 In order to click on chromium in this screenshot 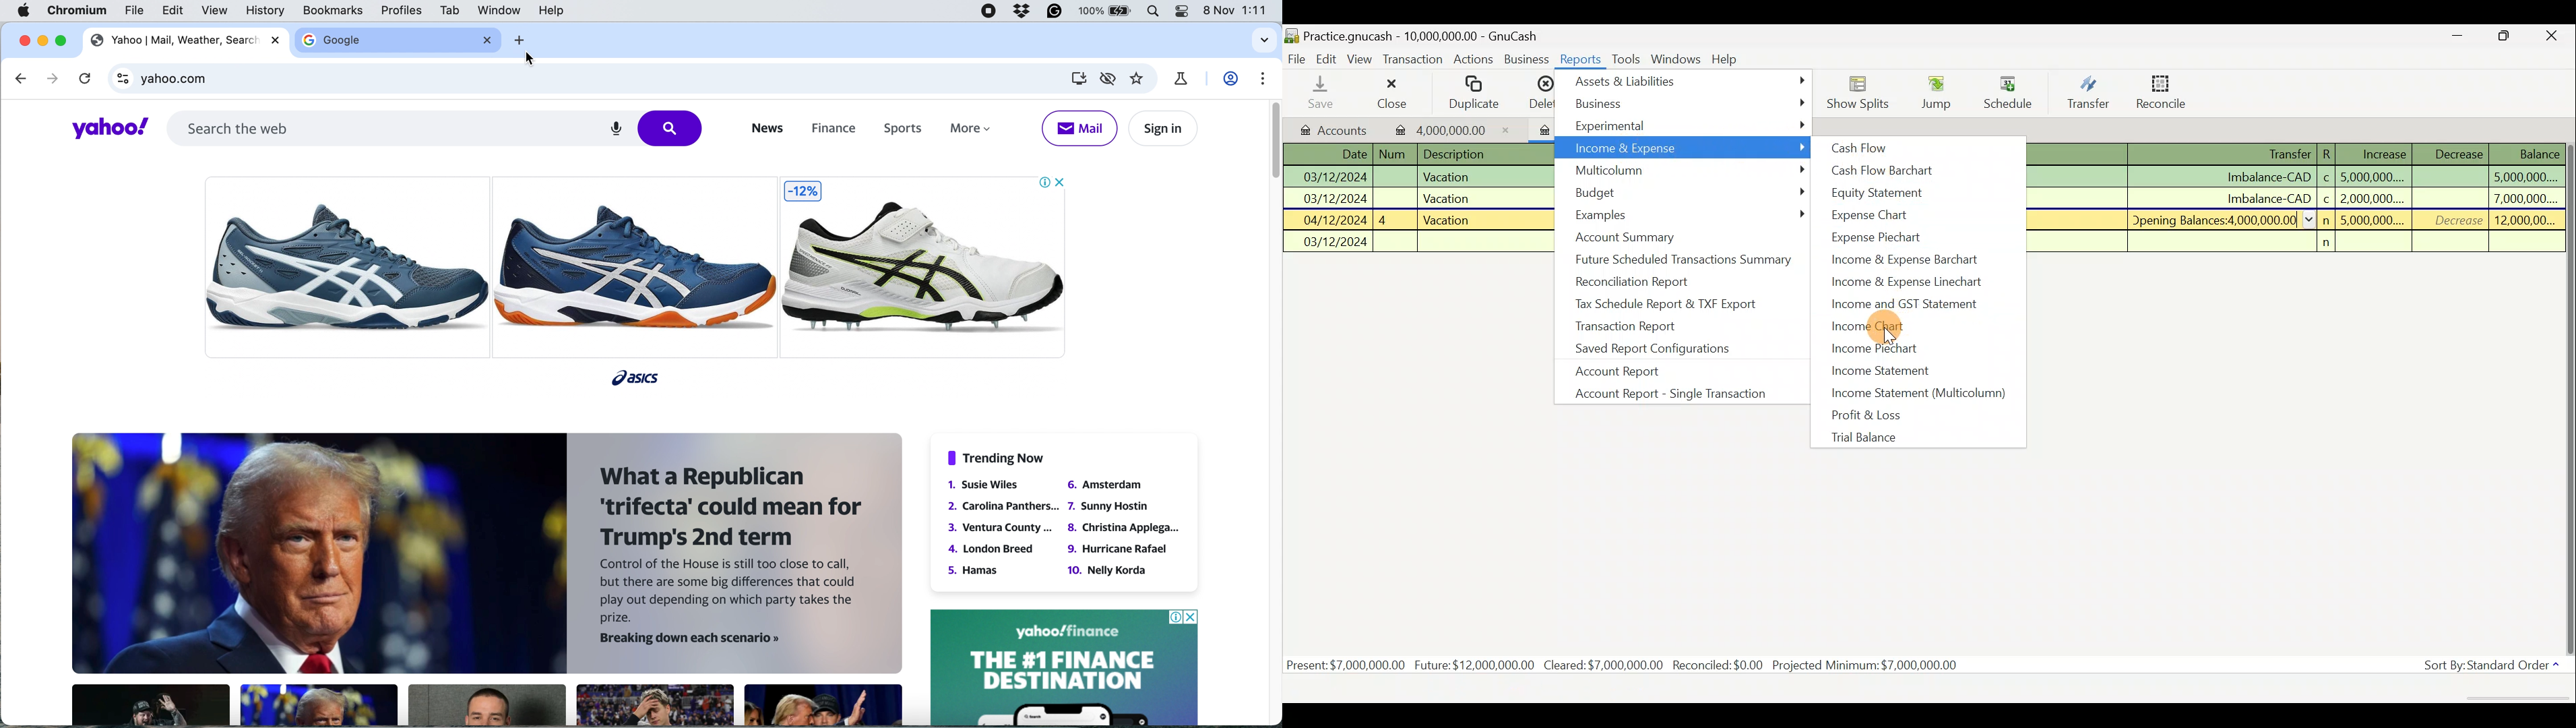, I will do `click(77, 11)`.